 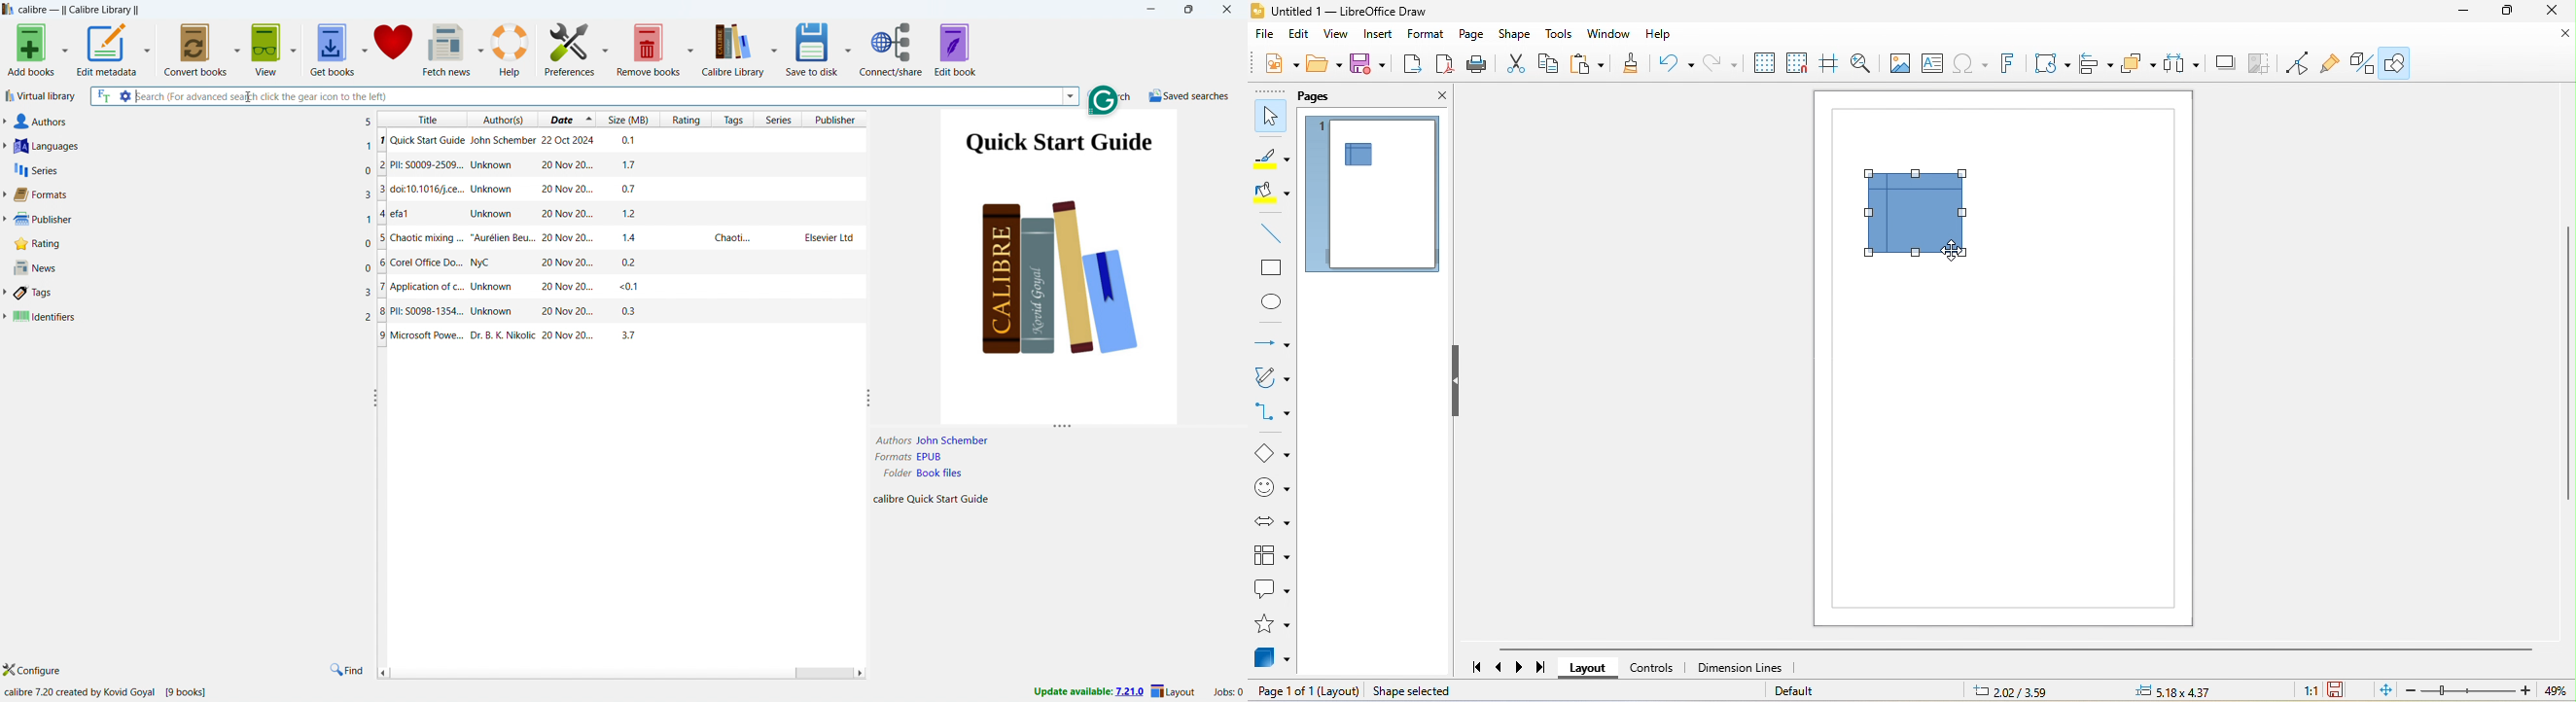 I want to click on configure, so click(x=34, y=670).